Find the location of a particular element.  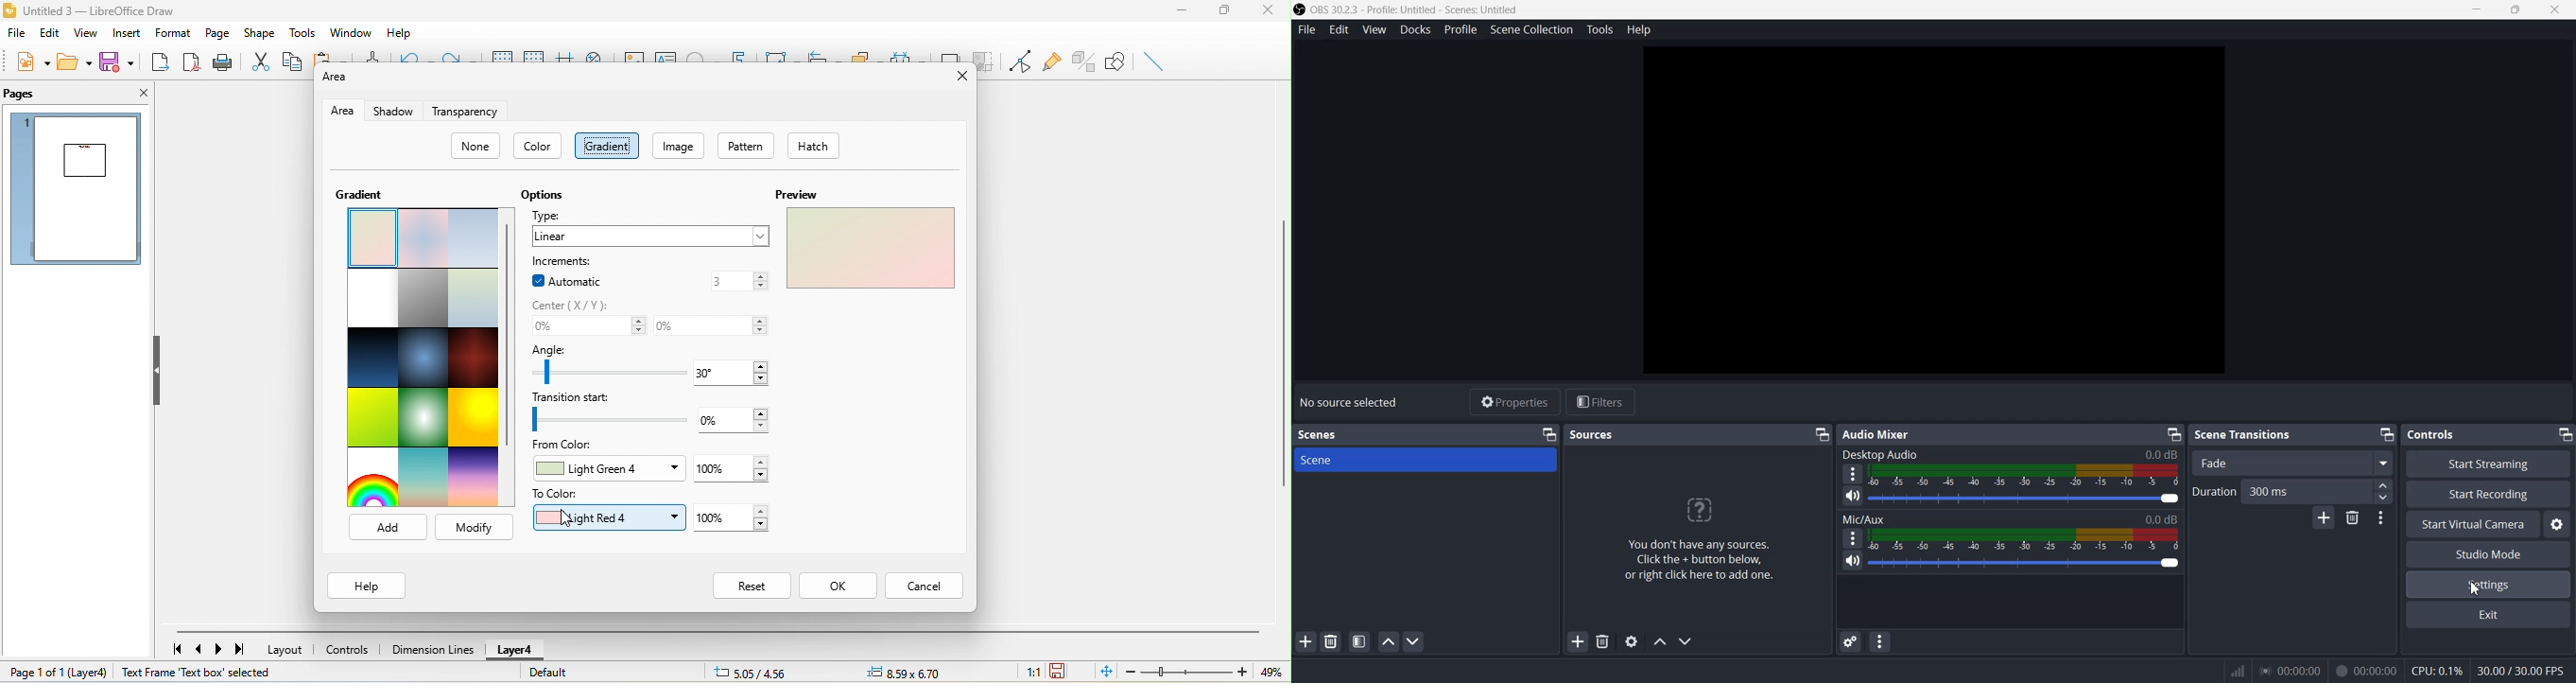

Move source down is located at coordinates (1686, 640).